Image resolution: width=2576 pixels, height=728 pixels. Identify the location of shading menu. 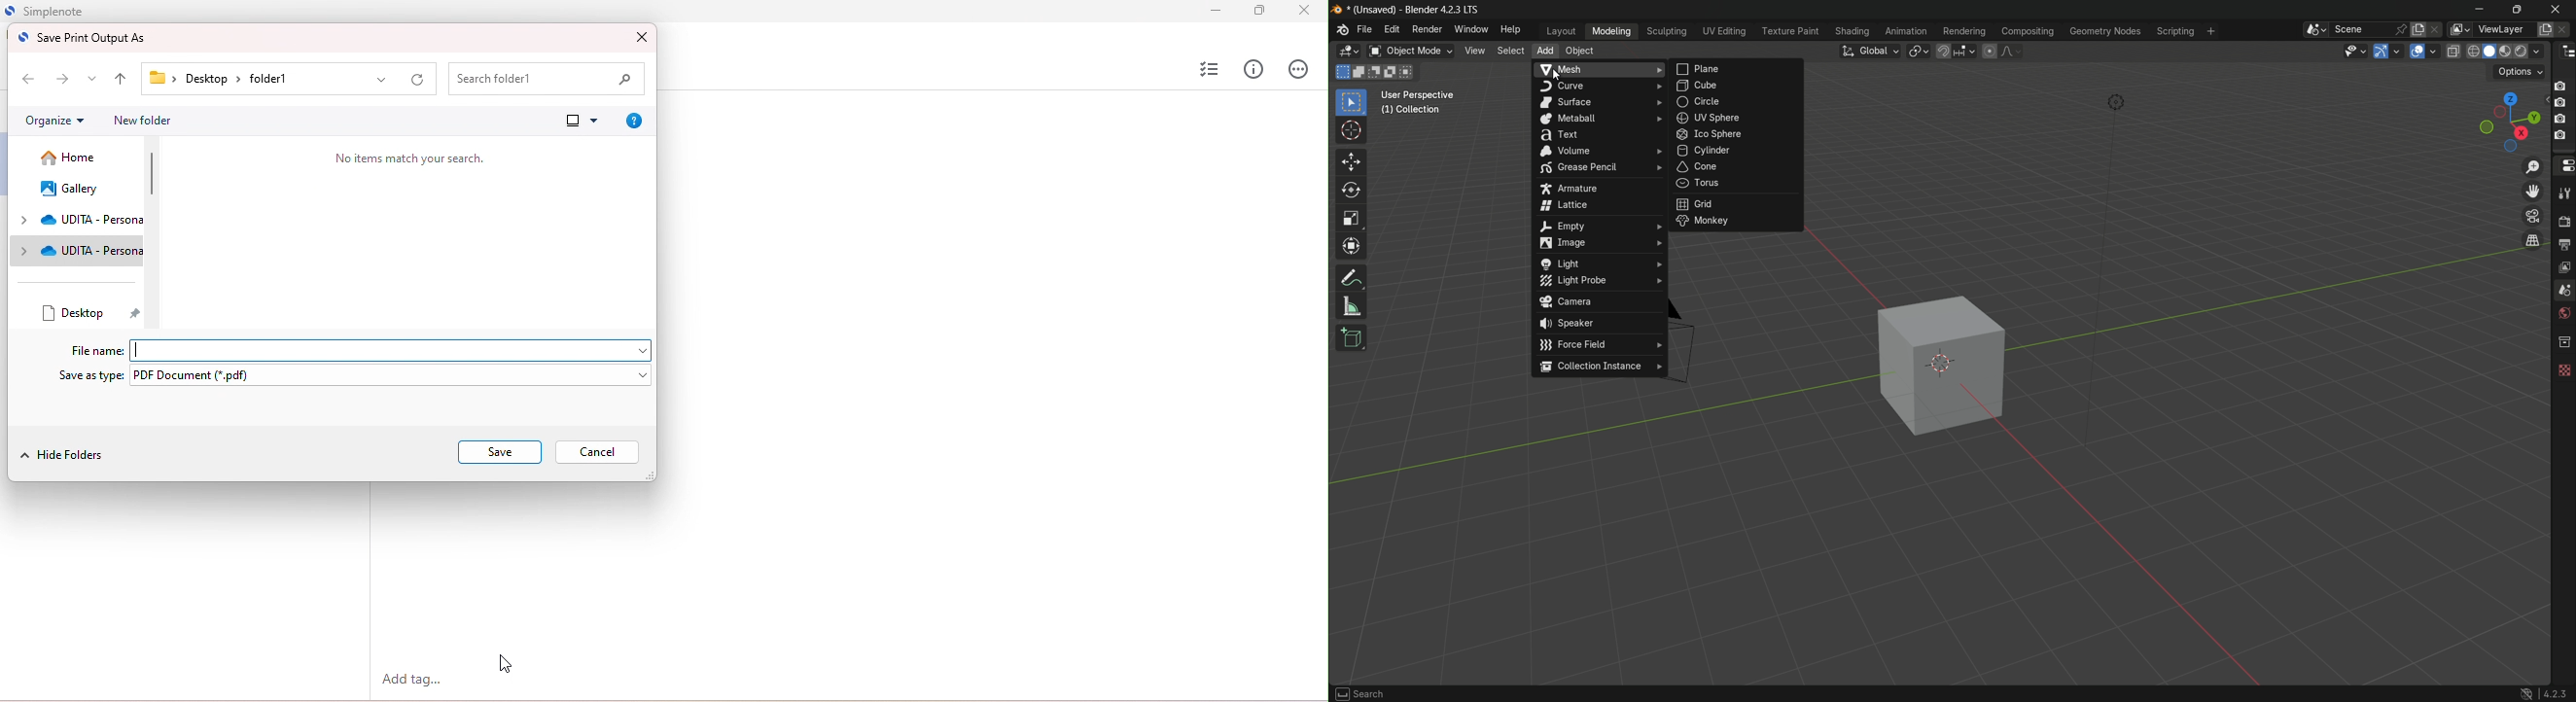
(1852, 31).